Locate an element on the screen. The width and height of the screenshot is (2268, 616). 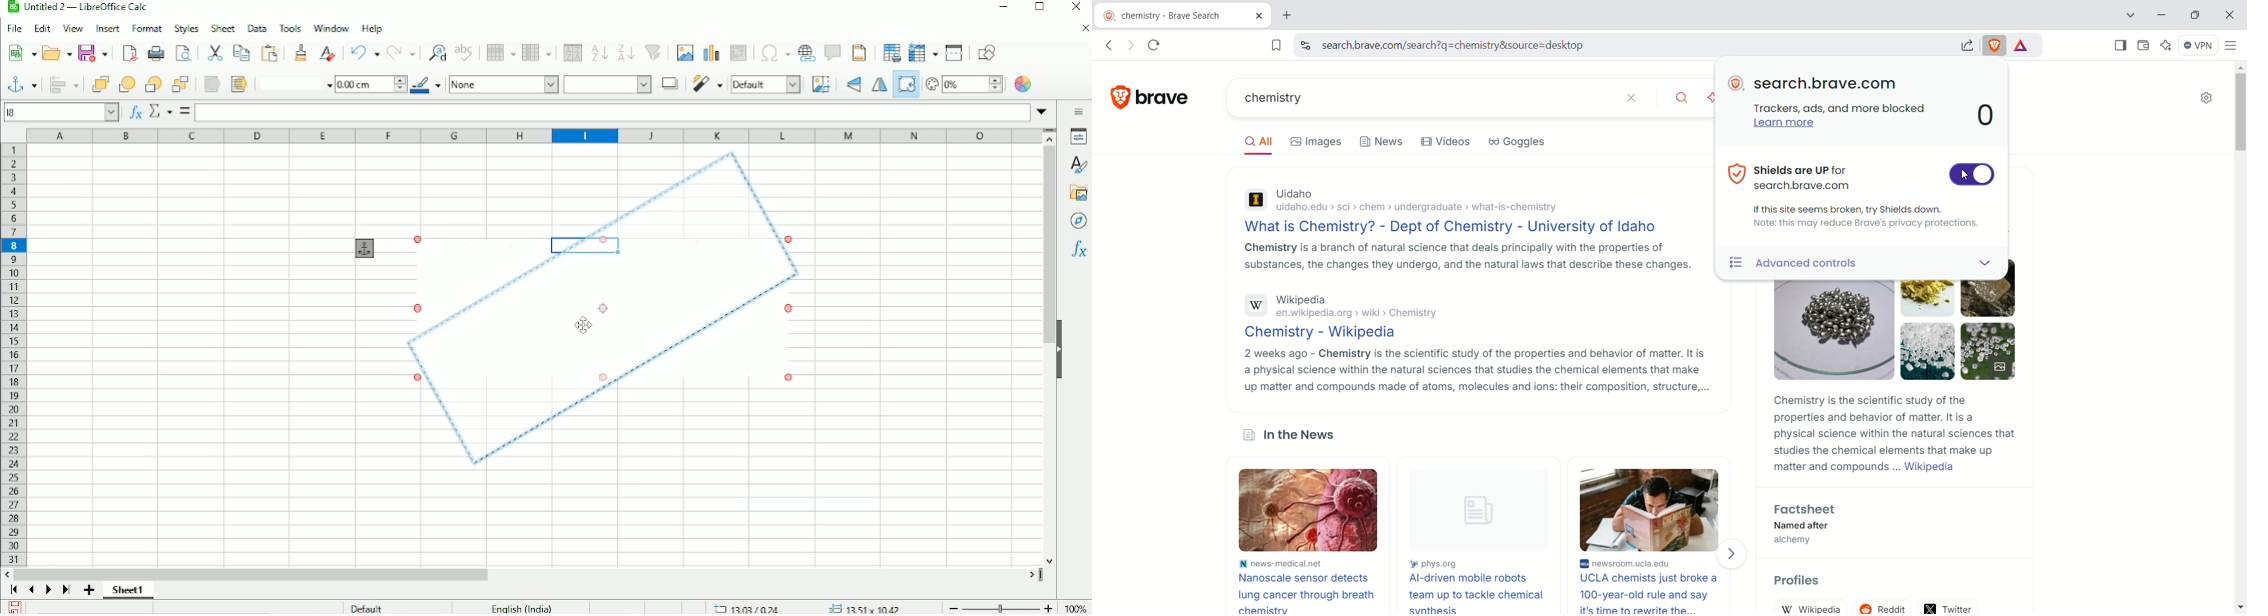
Sort descending is located at coordinates (626, 52).